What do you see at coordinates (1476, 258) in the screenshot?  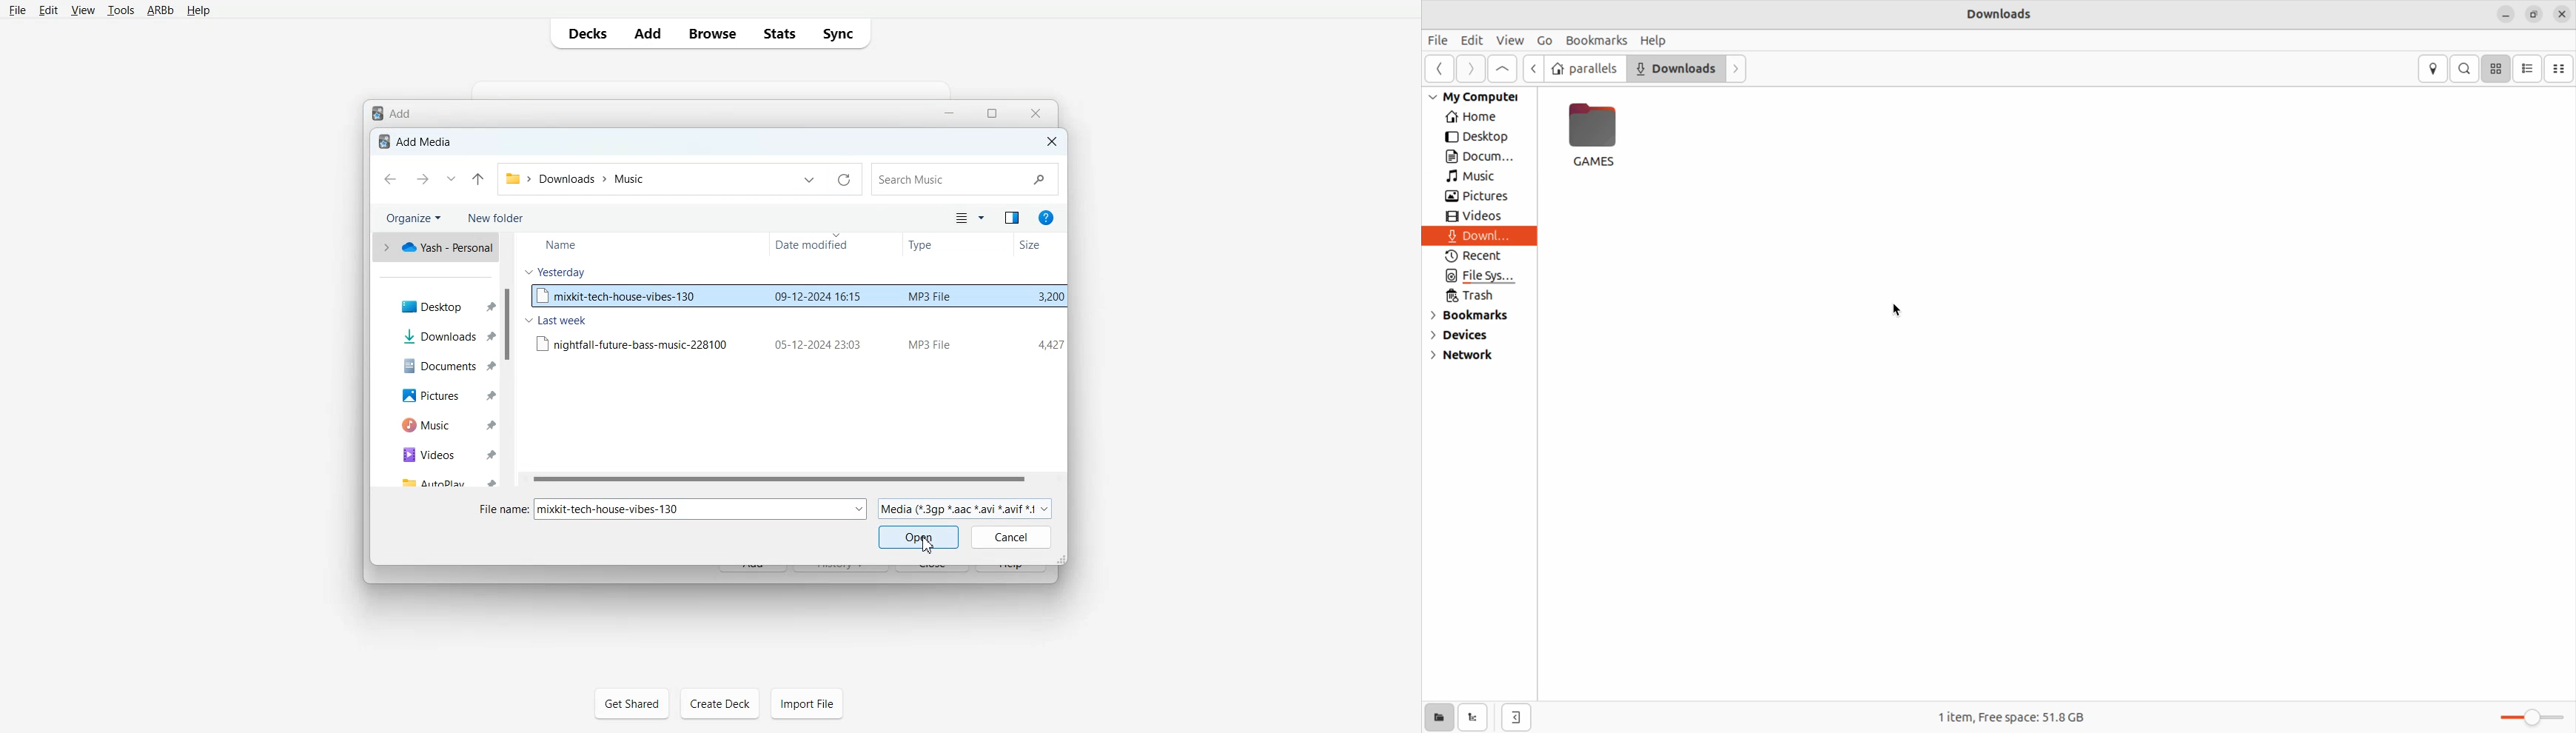 I see `recent` at bounding box center [1476, 258].